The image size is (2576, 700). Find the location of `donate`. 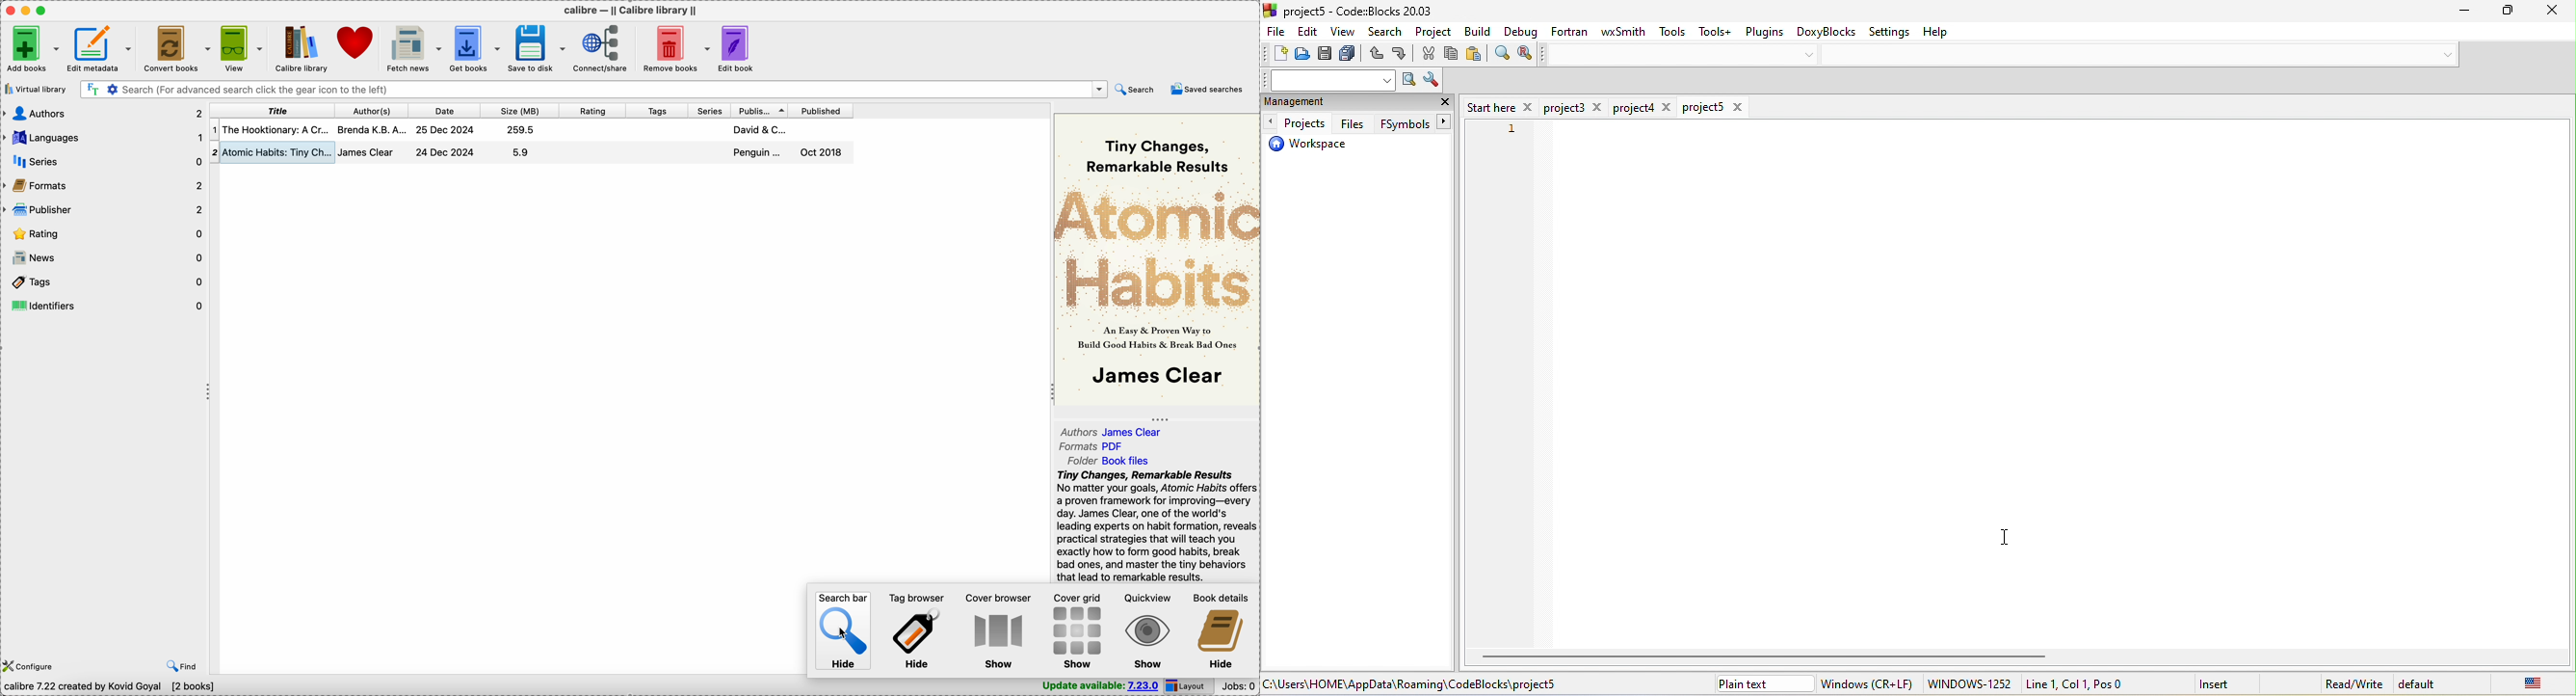

donate is located at coordinates (358, 42).